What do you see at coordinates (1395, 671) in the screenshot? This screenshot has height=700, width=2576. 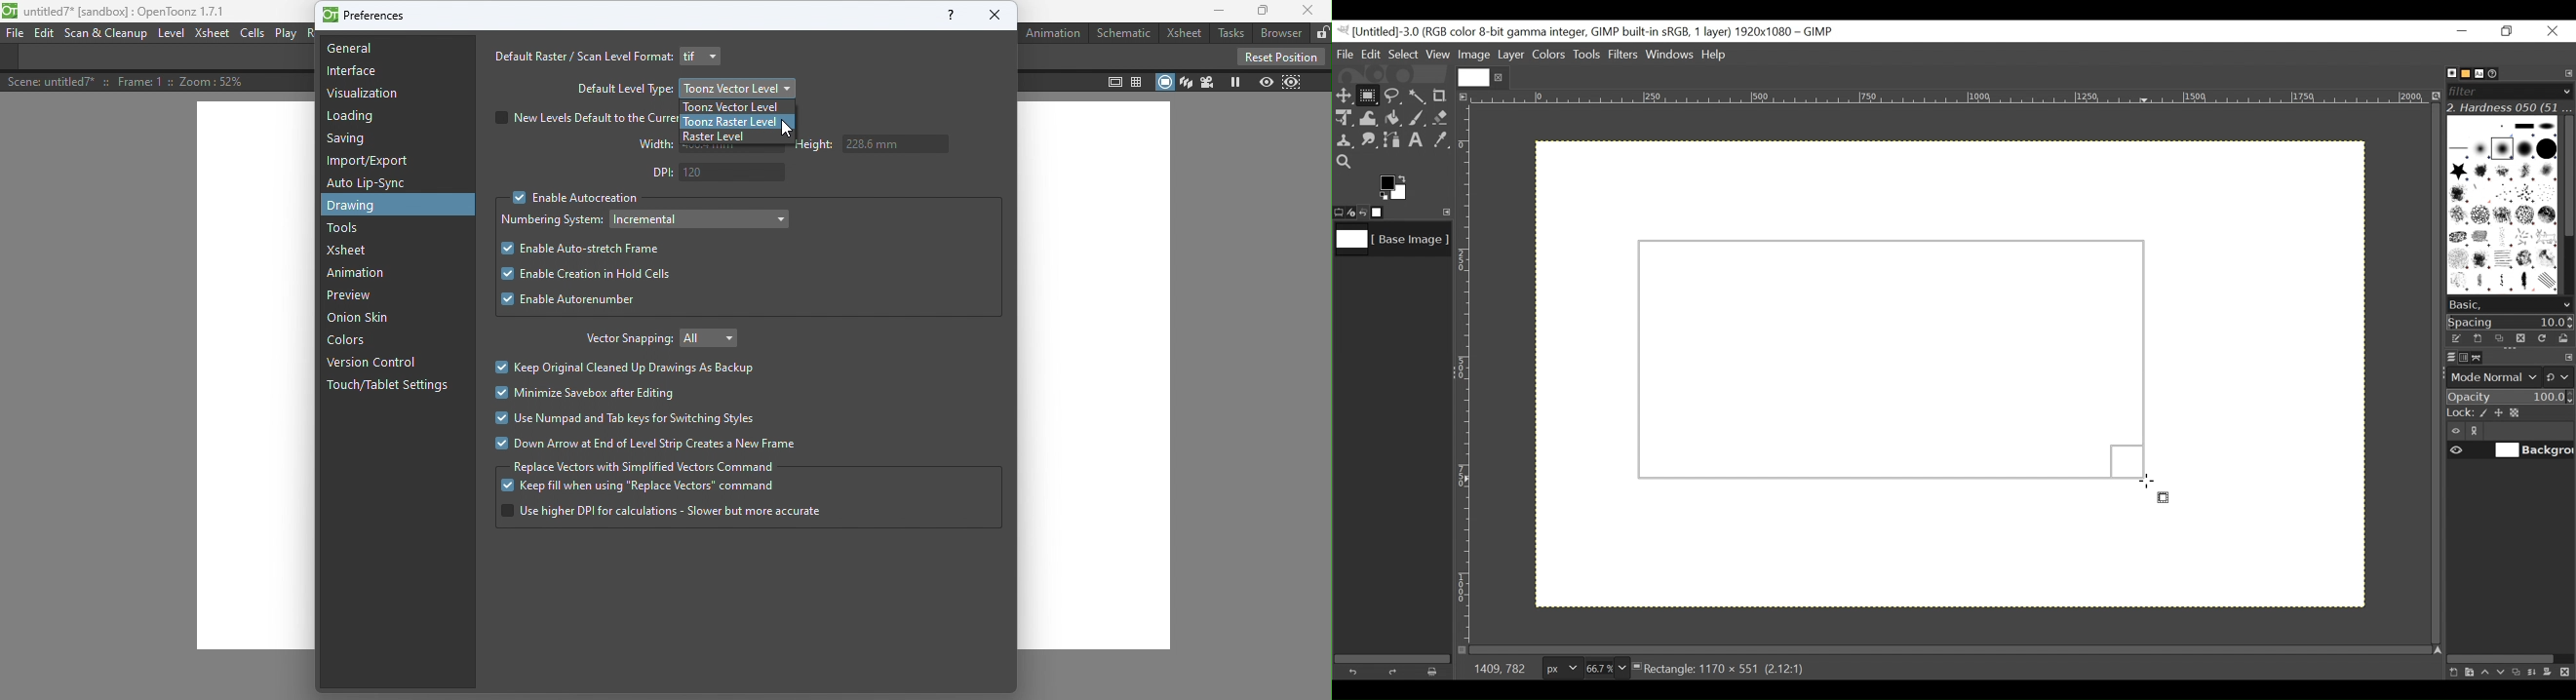 I see `Redo` at bounding box center [1395, 671].